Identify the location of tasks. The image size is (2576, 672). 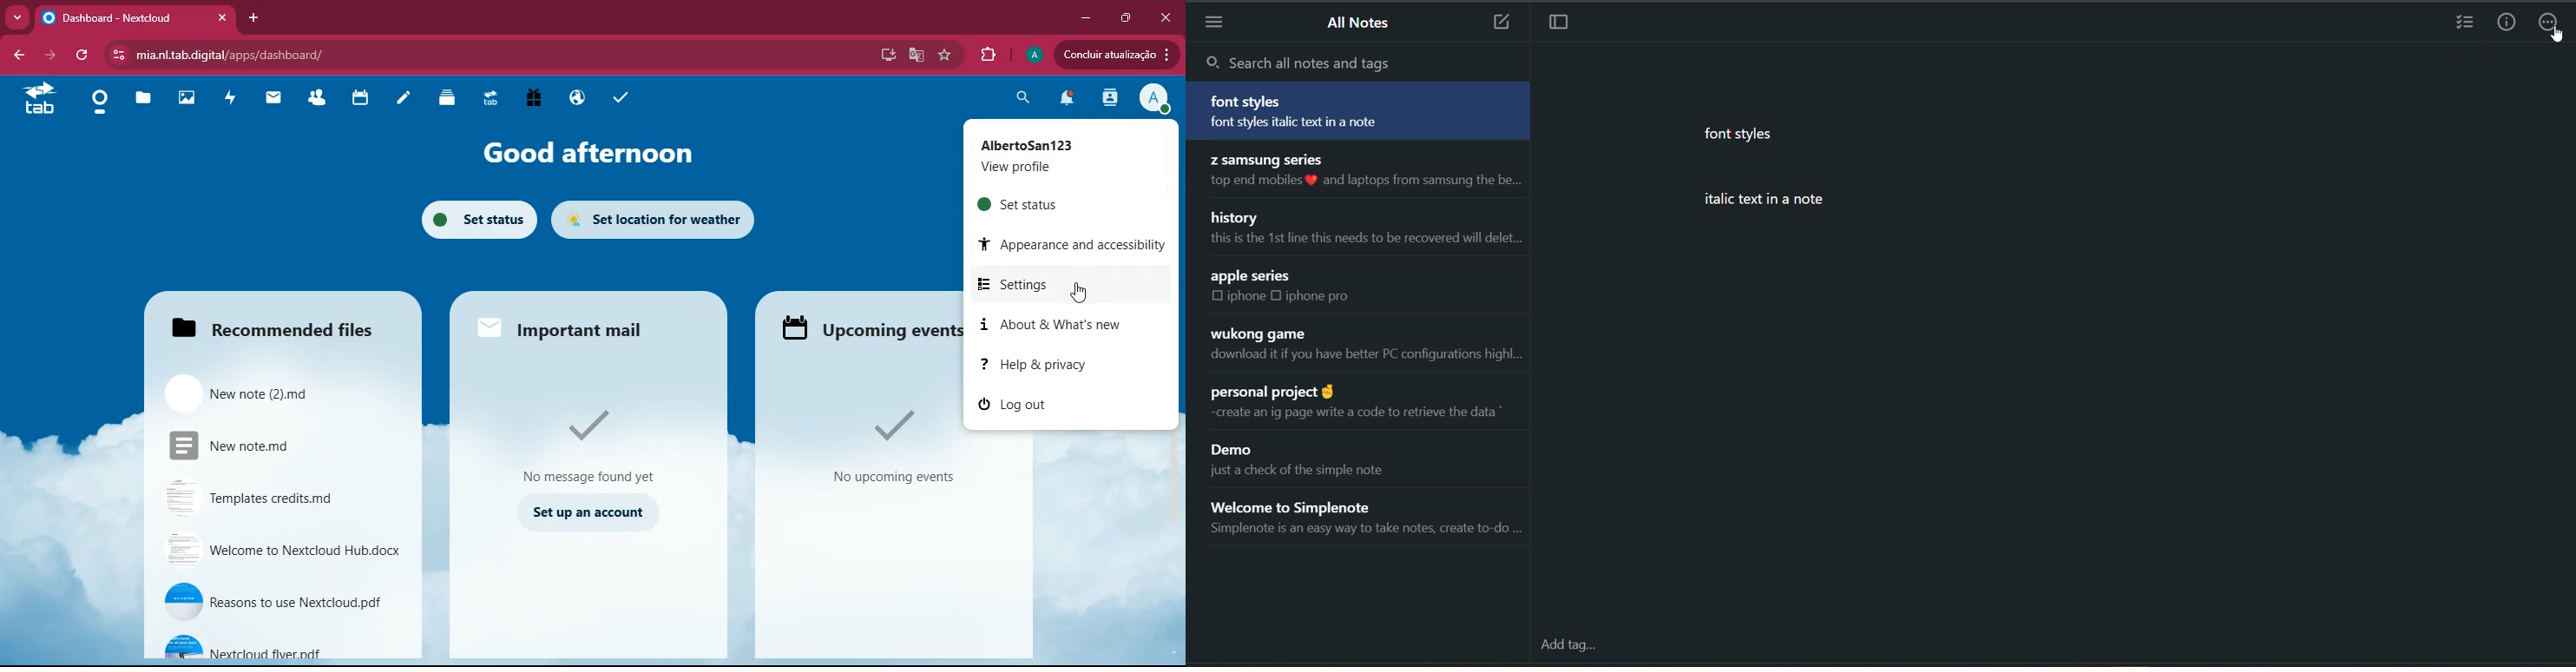
(621, 96).